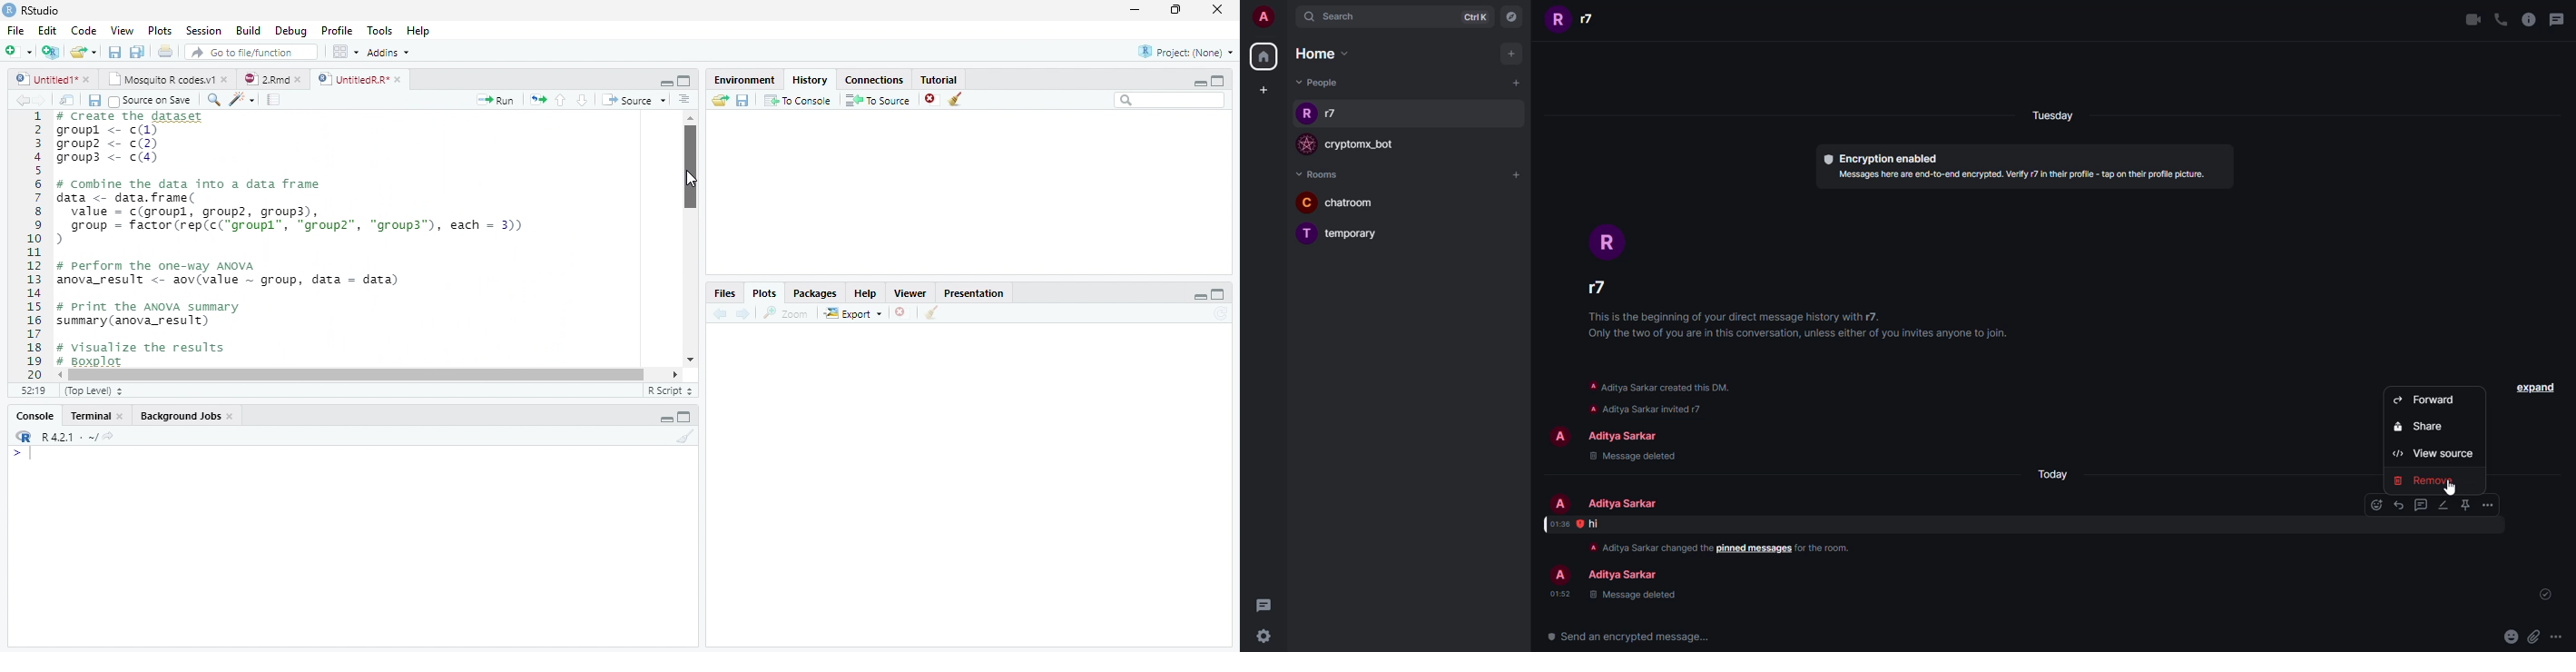 Image resolution: width=2576 pixels, height=672 pixels. I want to click on message deleted, so click(1632, 596).